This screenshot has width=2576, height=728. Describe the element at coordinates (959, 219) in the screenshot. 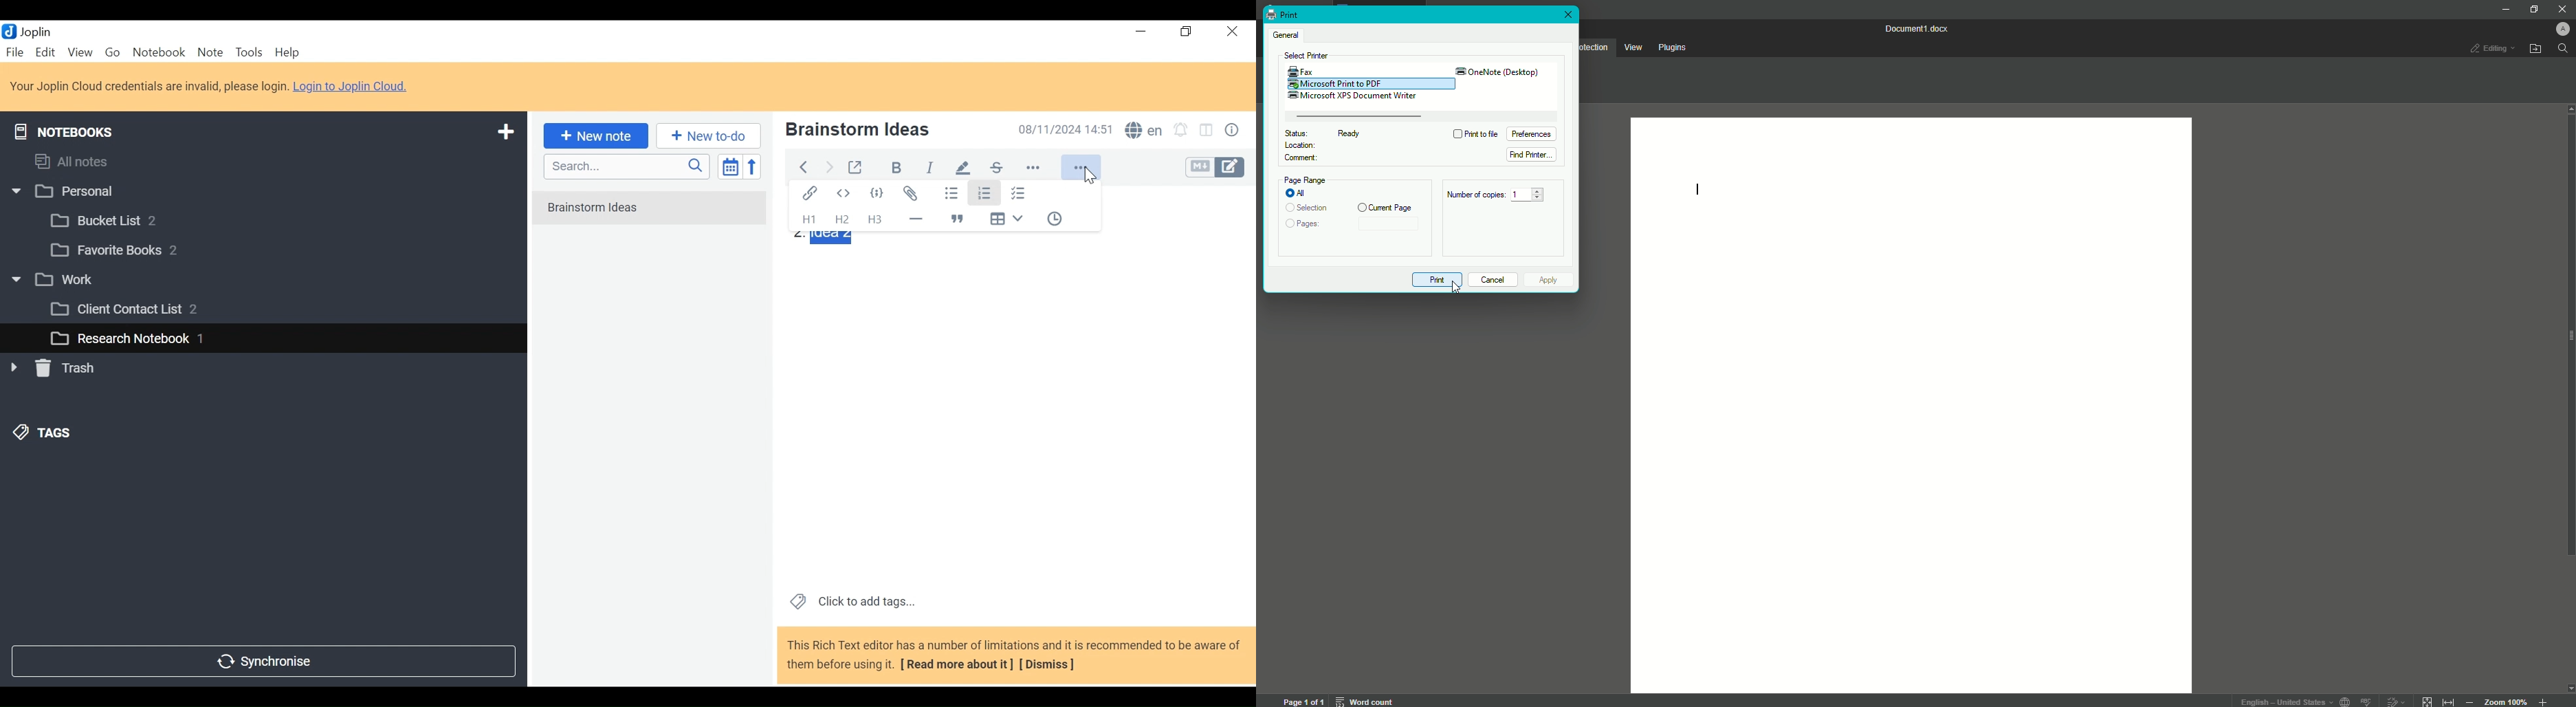

I see `Blockquote` at that location.